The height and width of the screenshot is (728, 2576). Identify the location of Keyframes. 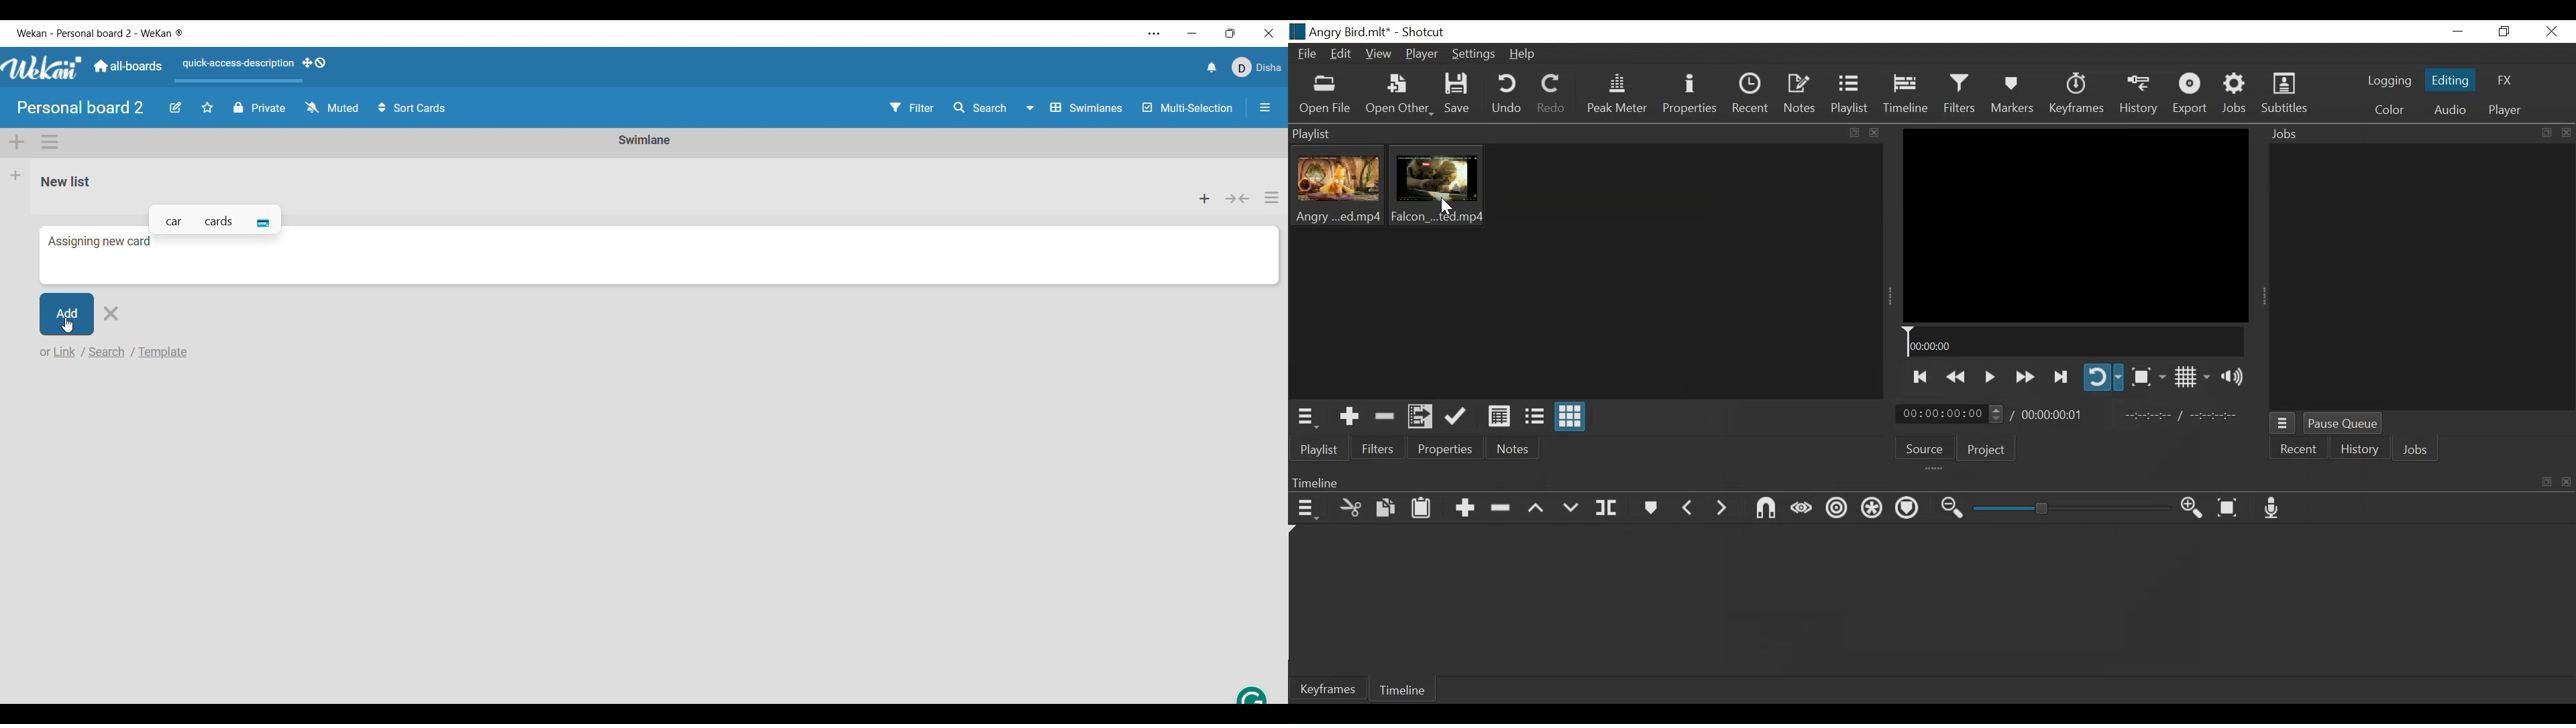
(2076, 94).